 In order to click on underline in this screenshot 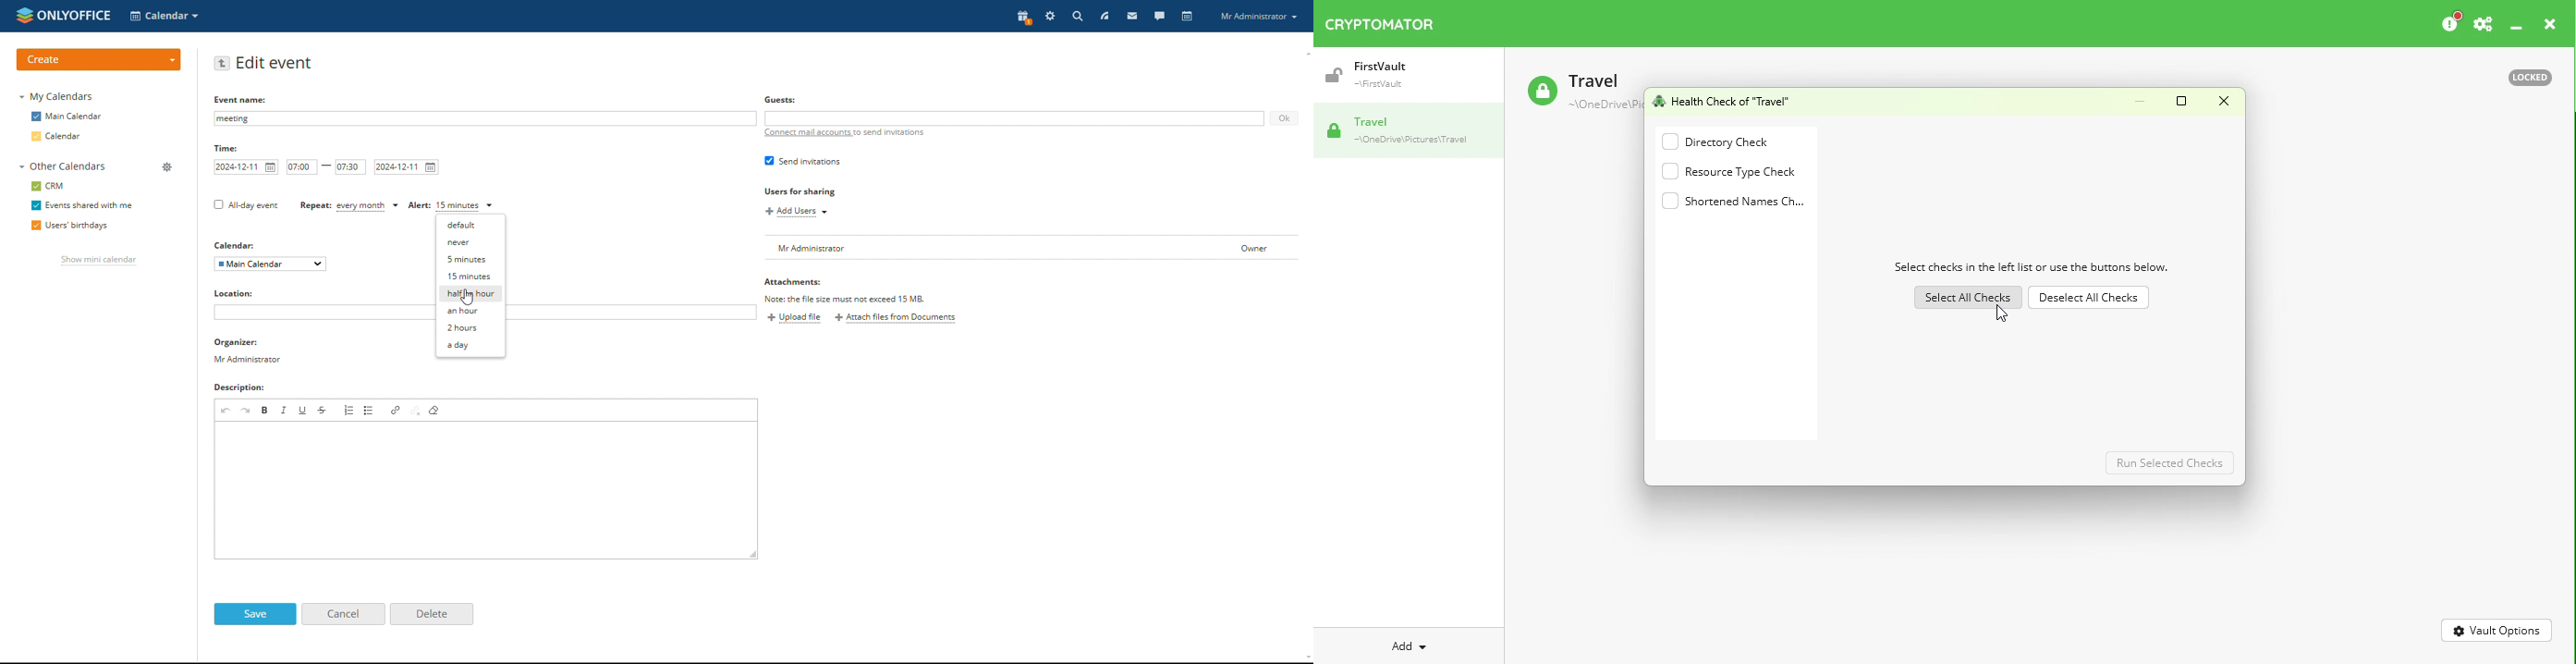, I will do `click(303, 409)`.